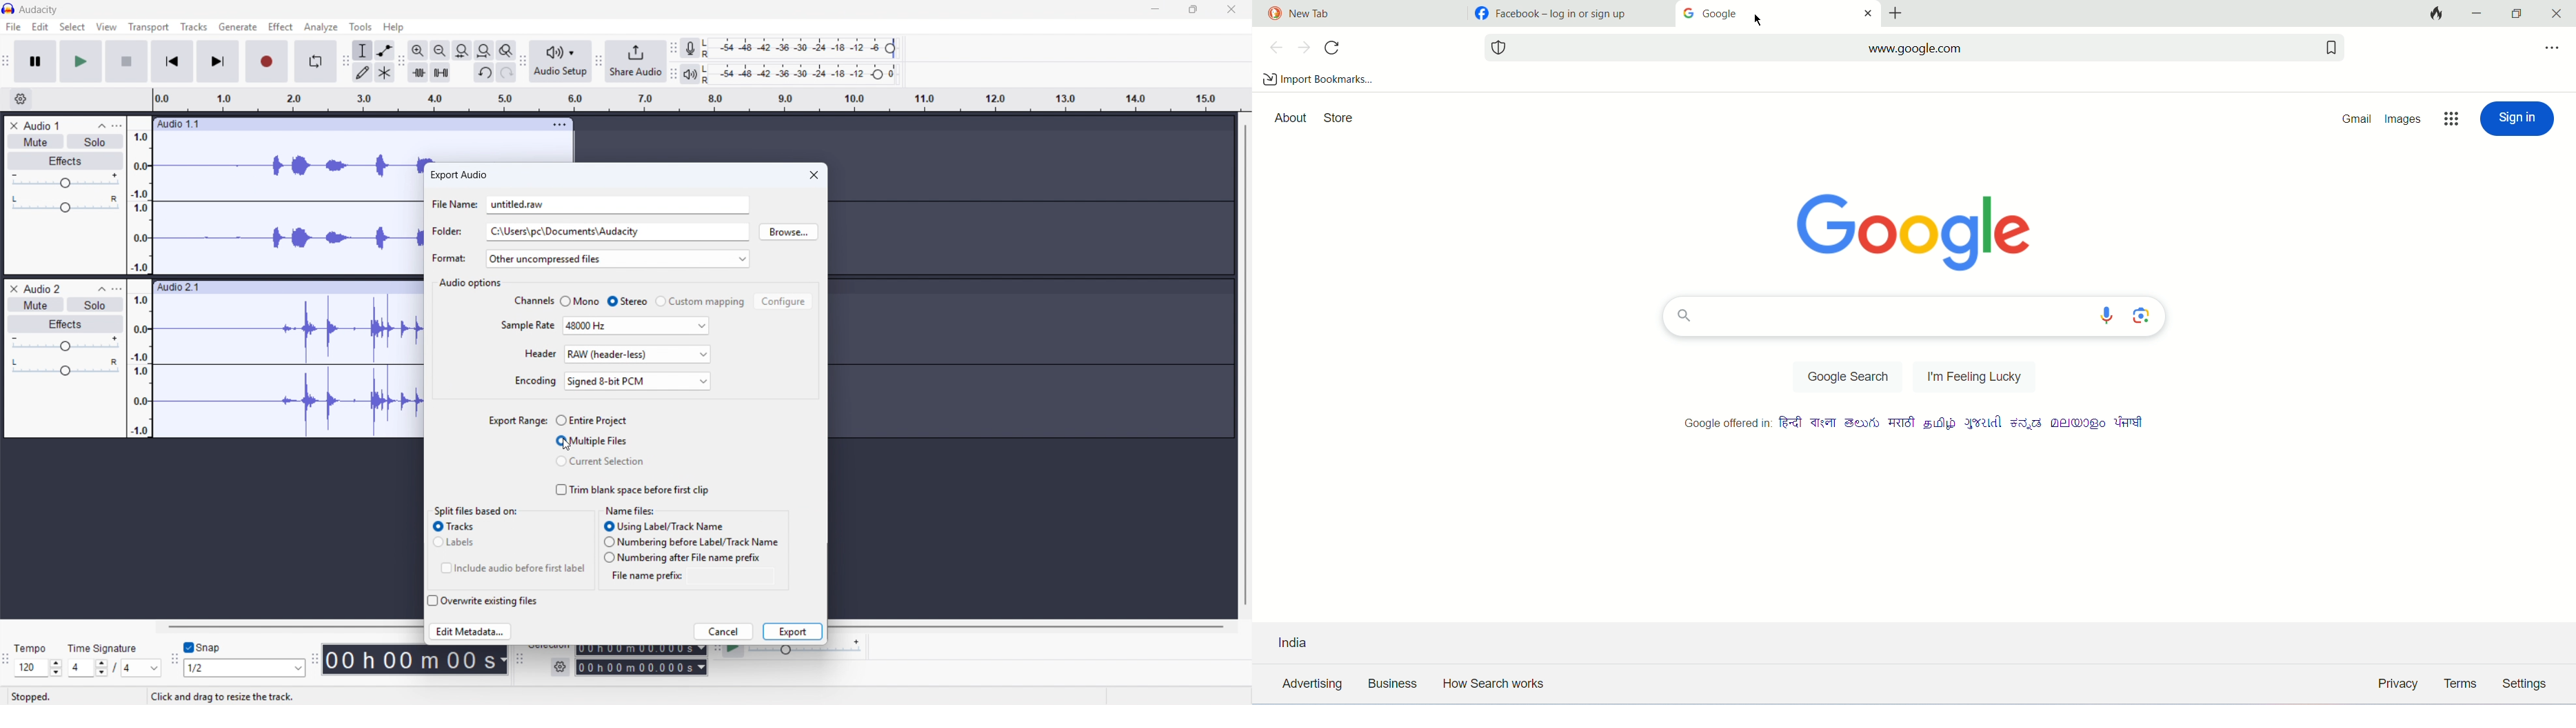  What do you see at coordinates (1569, 14) in the screenshot?
I see `tab2` at bounding box center [1569, 14].